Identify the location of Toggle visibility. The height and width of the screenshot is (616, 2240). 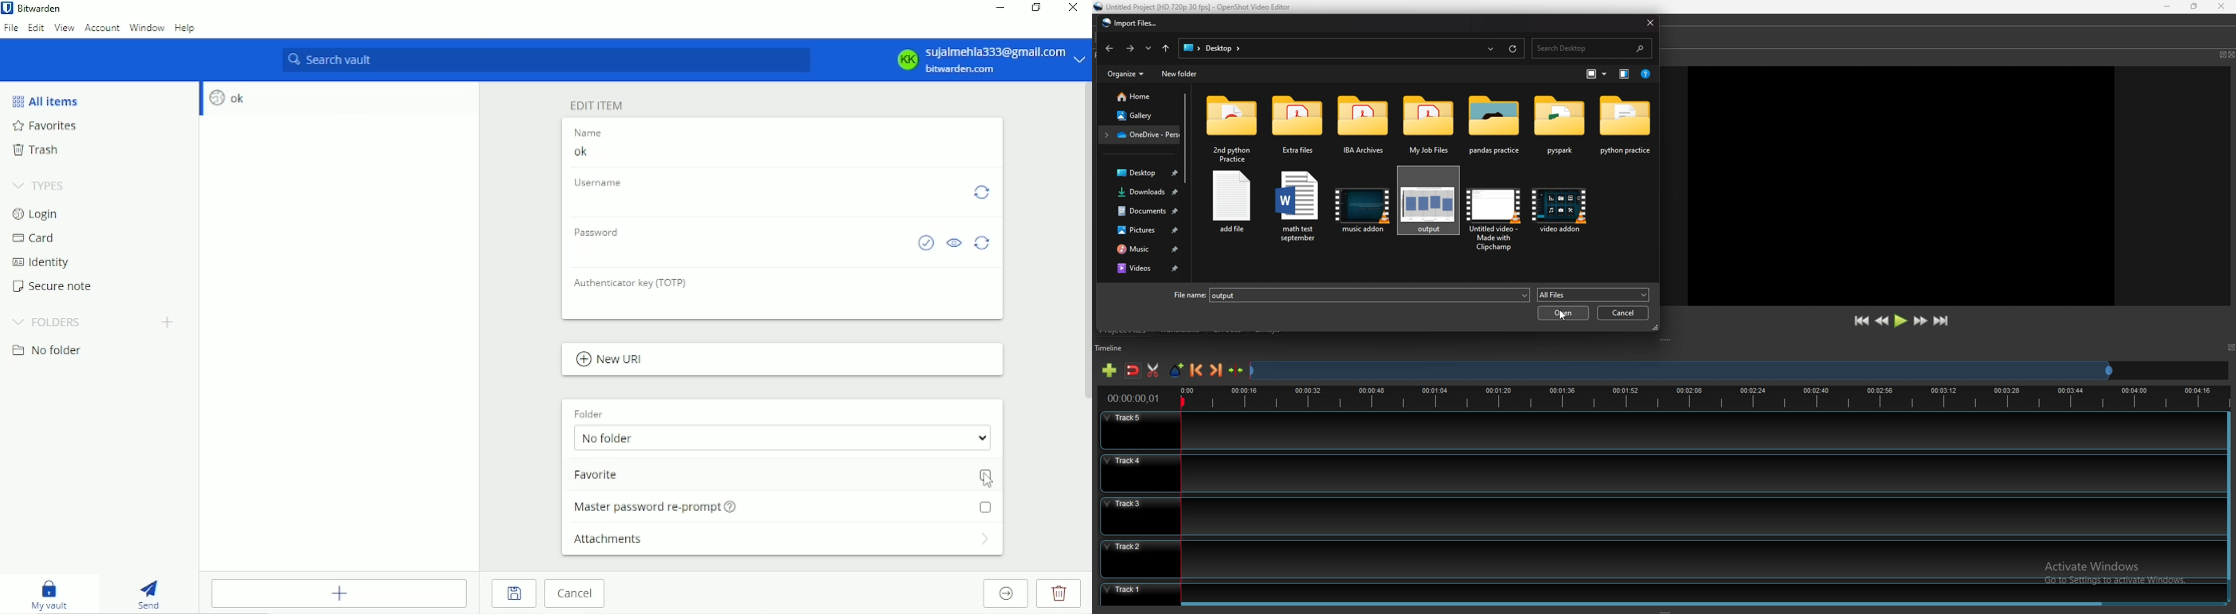
(954, 244).